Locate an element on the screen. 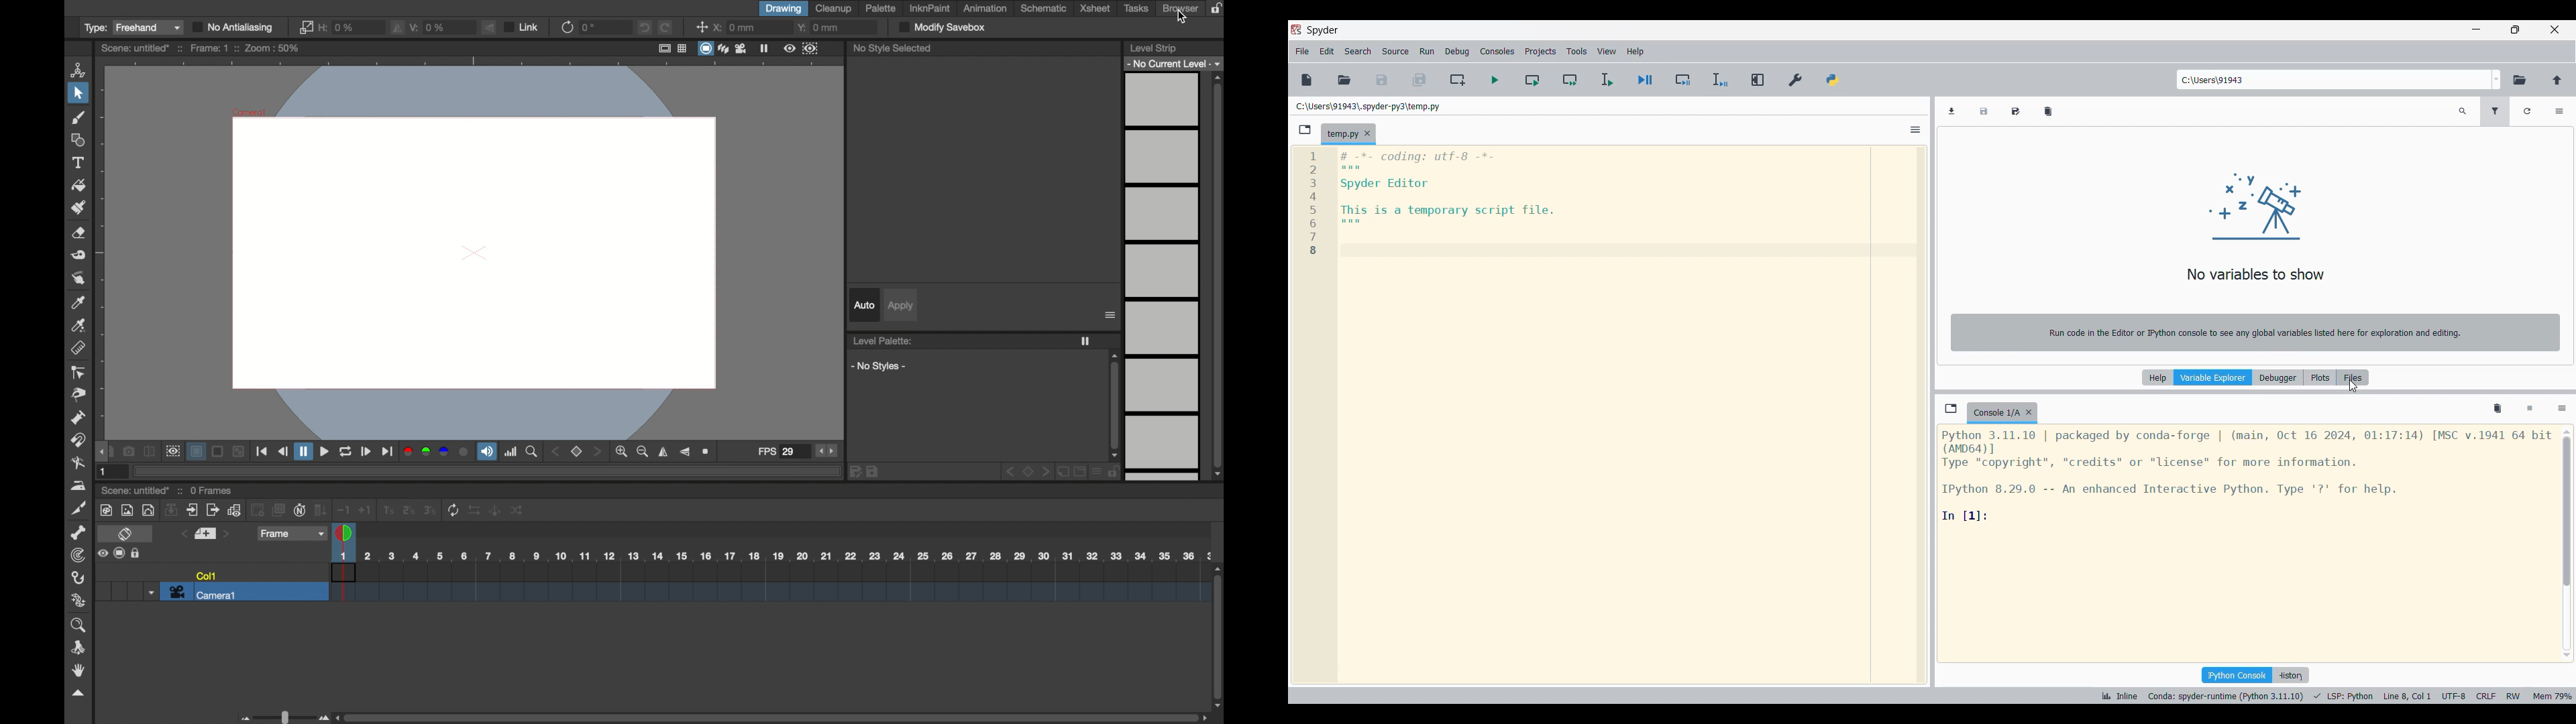 This screenshot has width=2576, height=728. Browse working directory is located at coordinates (2520, 80).